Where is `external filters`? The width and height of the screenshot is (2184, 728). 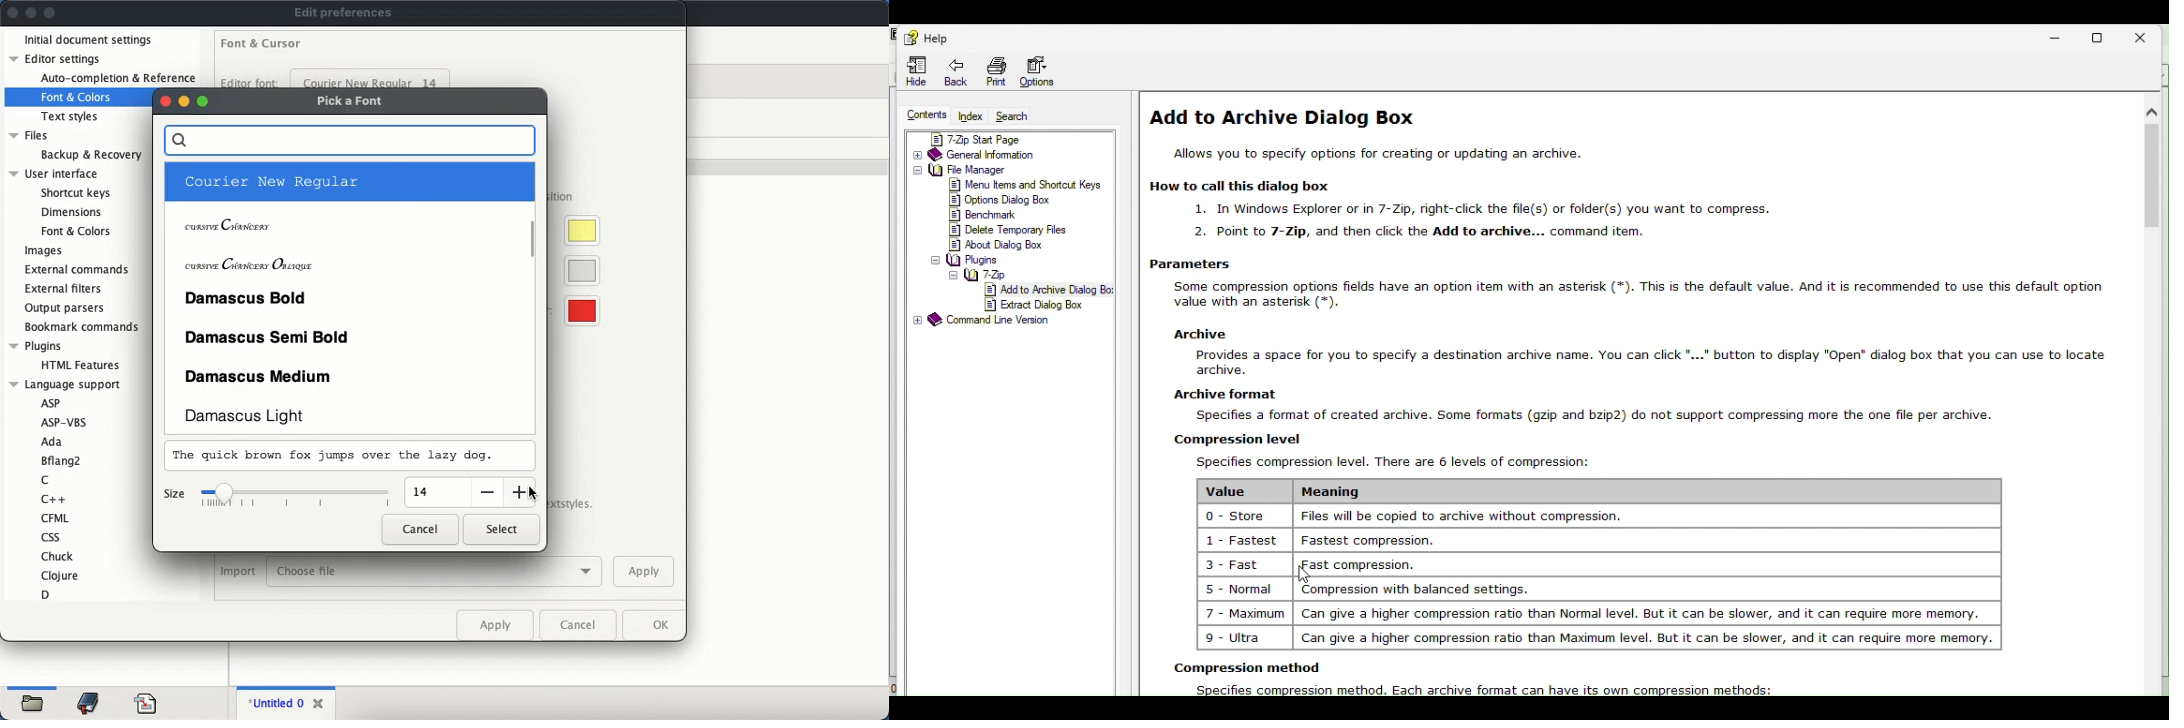
external filters is located at coordinates (67, 289).